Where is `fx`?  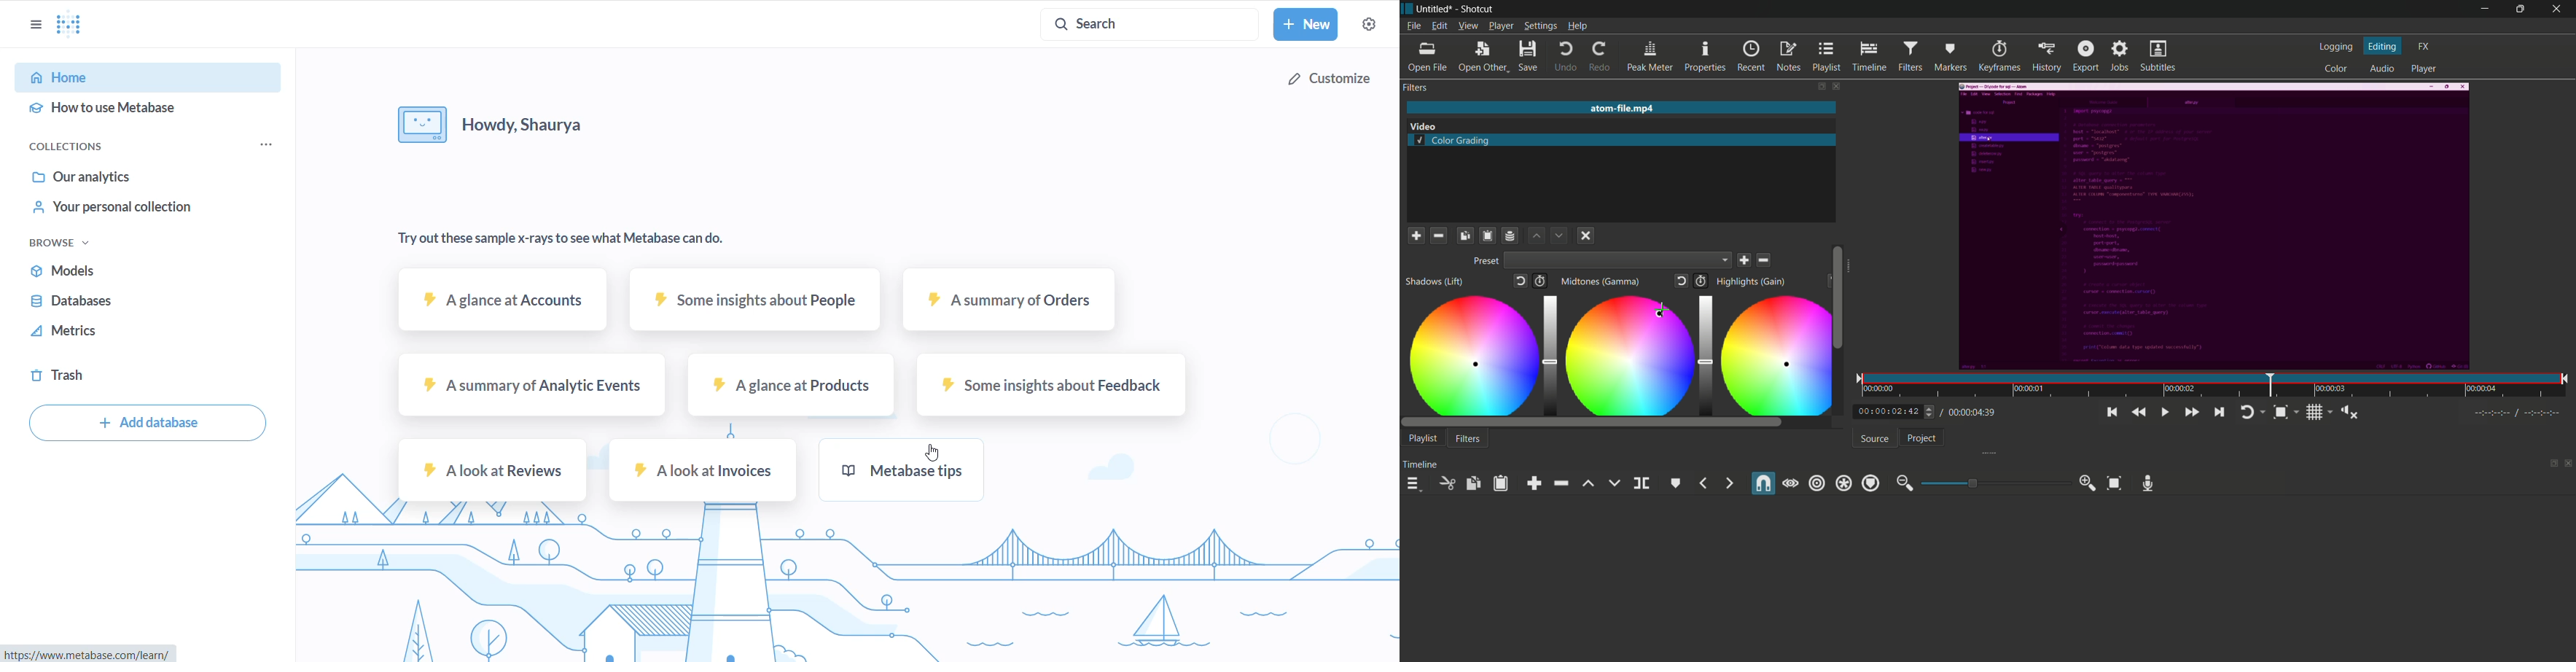 fx is located at coordinates (2425, 45).